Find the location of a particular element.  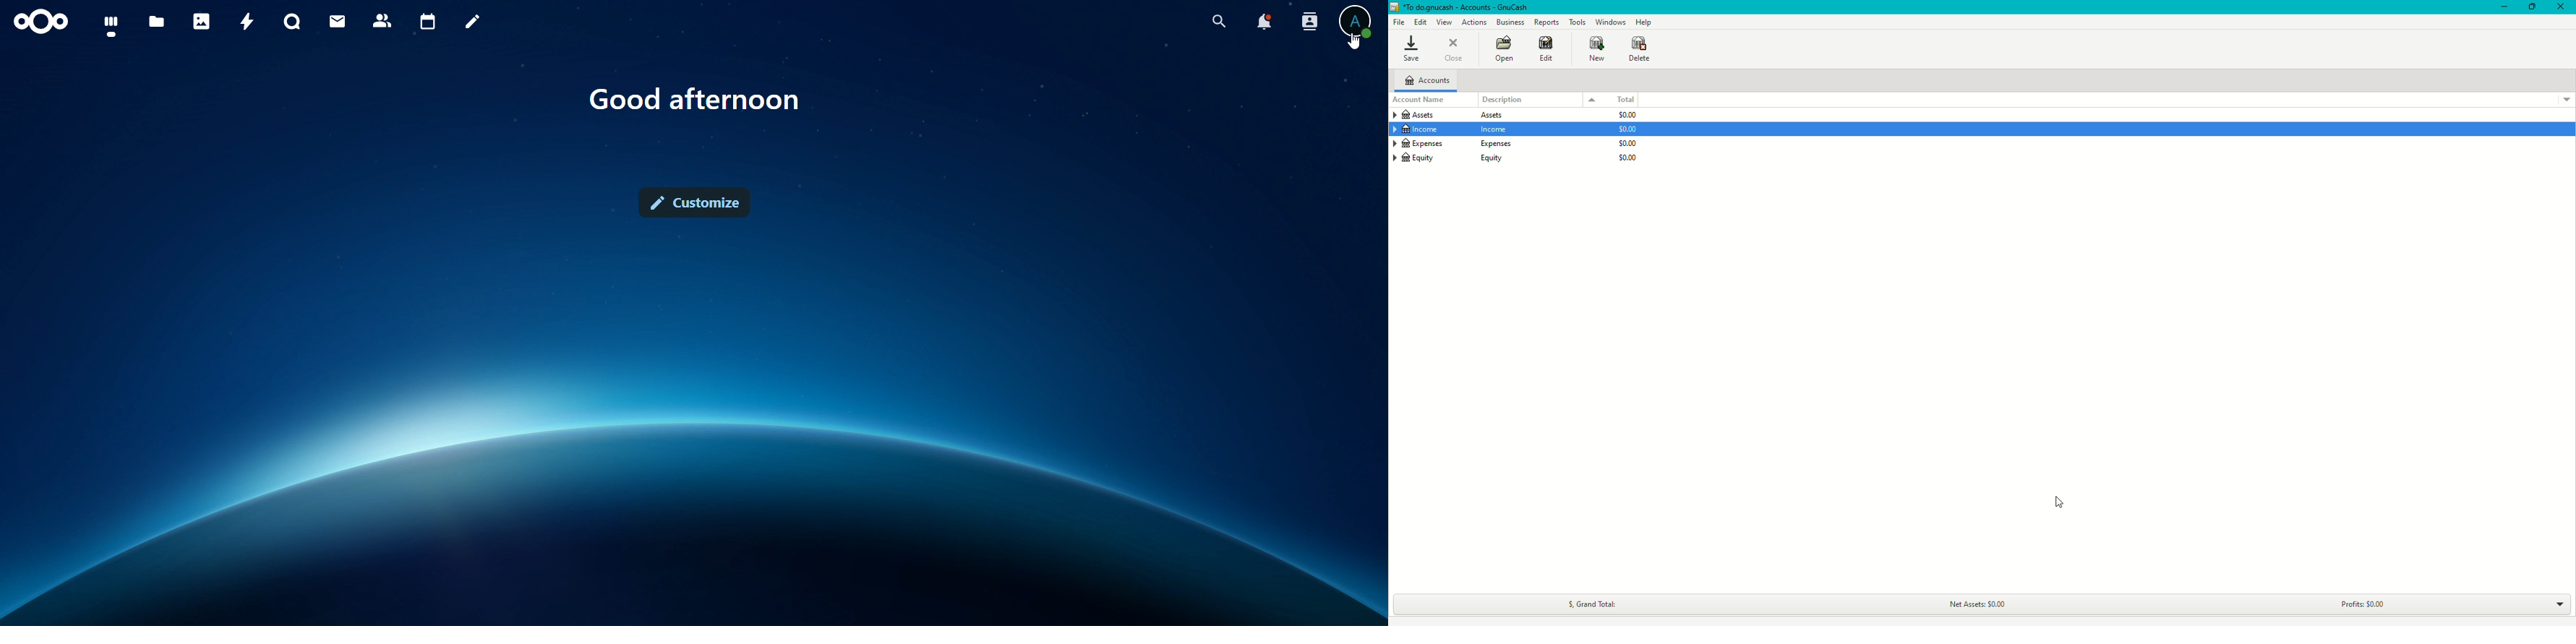

Restore is located at coordinates (2529, 7).